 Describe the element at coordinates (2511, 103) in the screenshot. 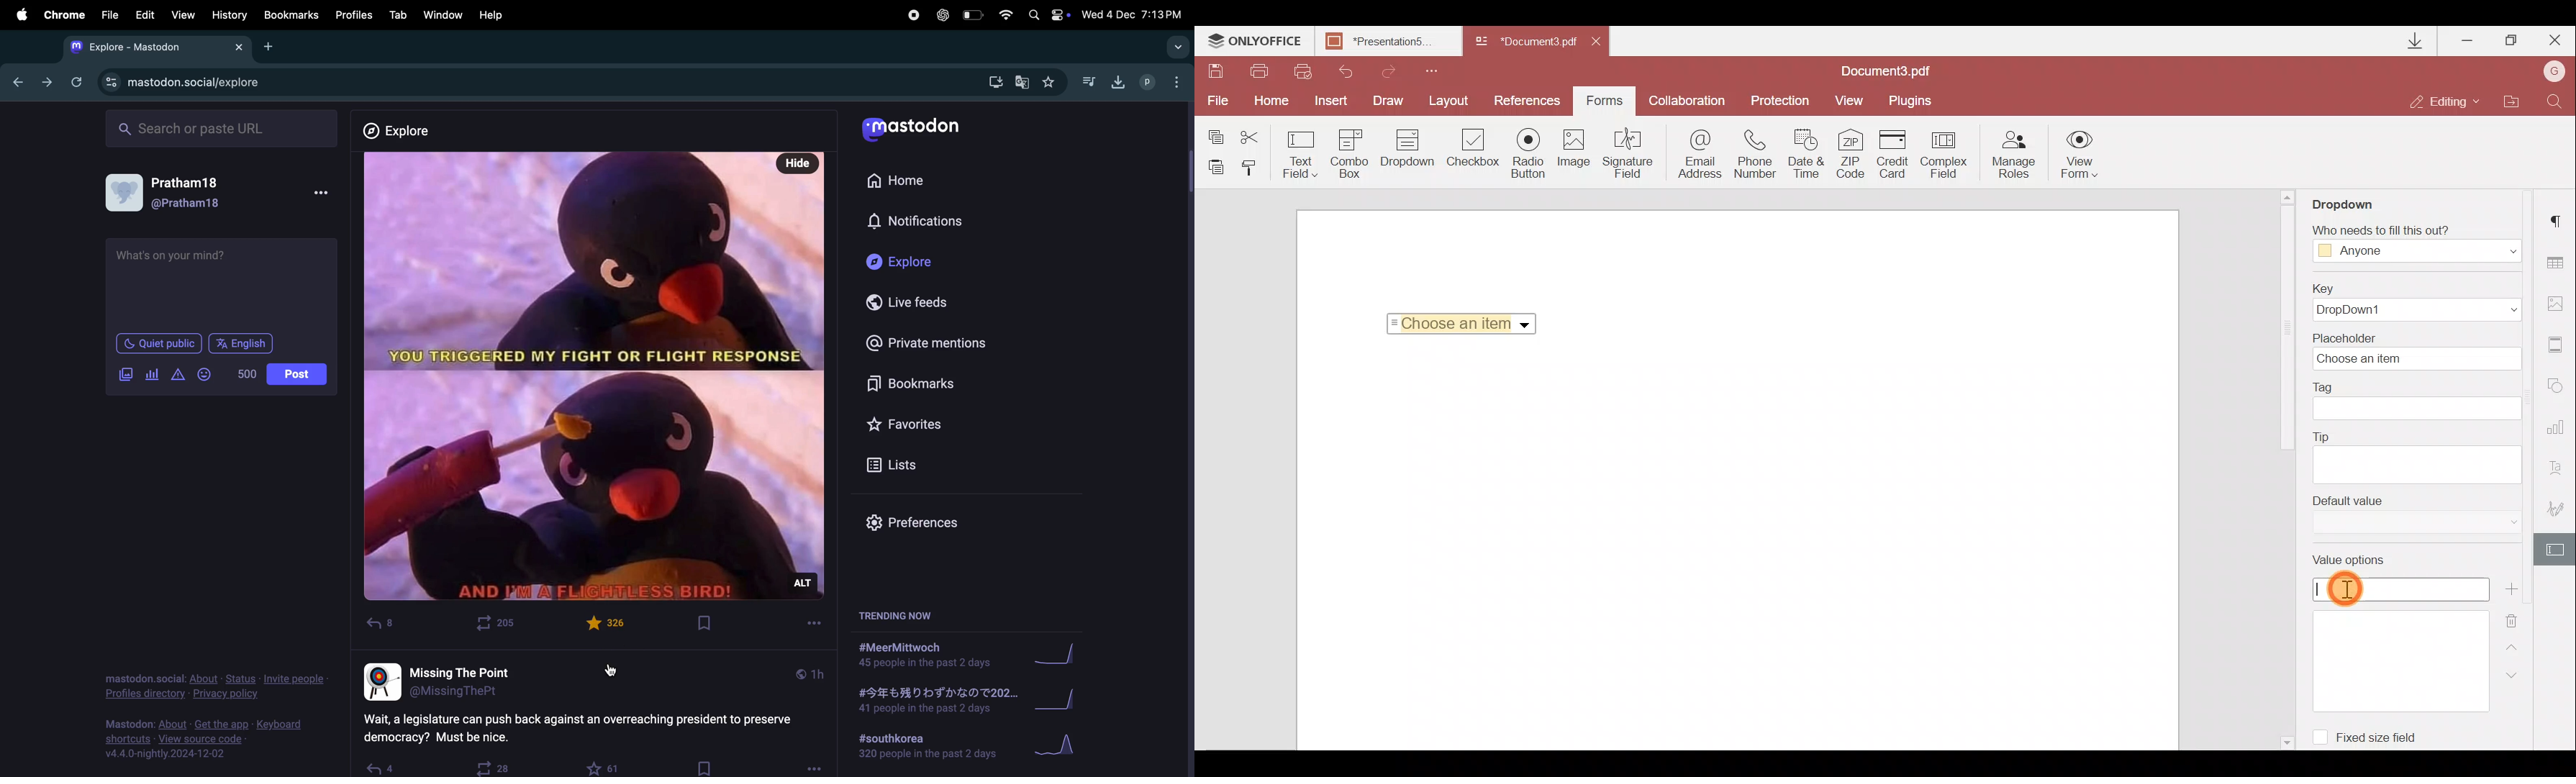

I see `Open file location` at that location.